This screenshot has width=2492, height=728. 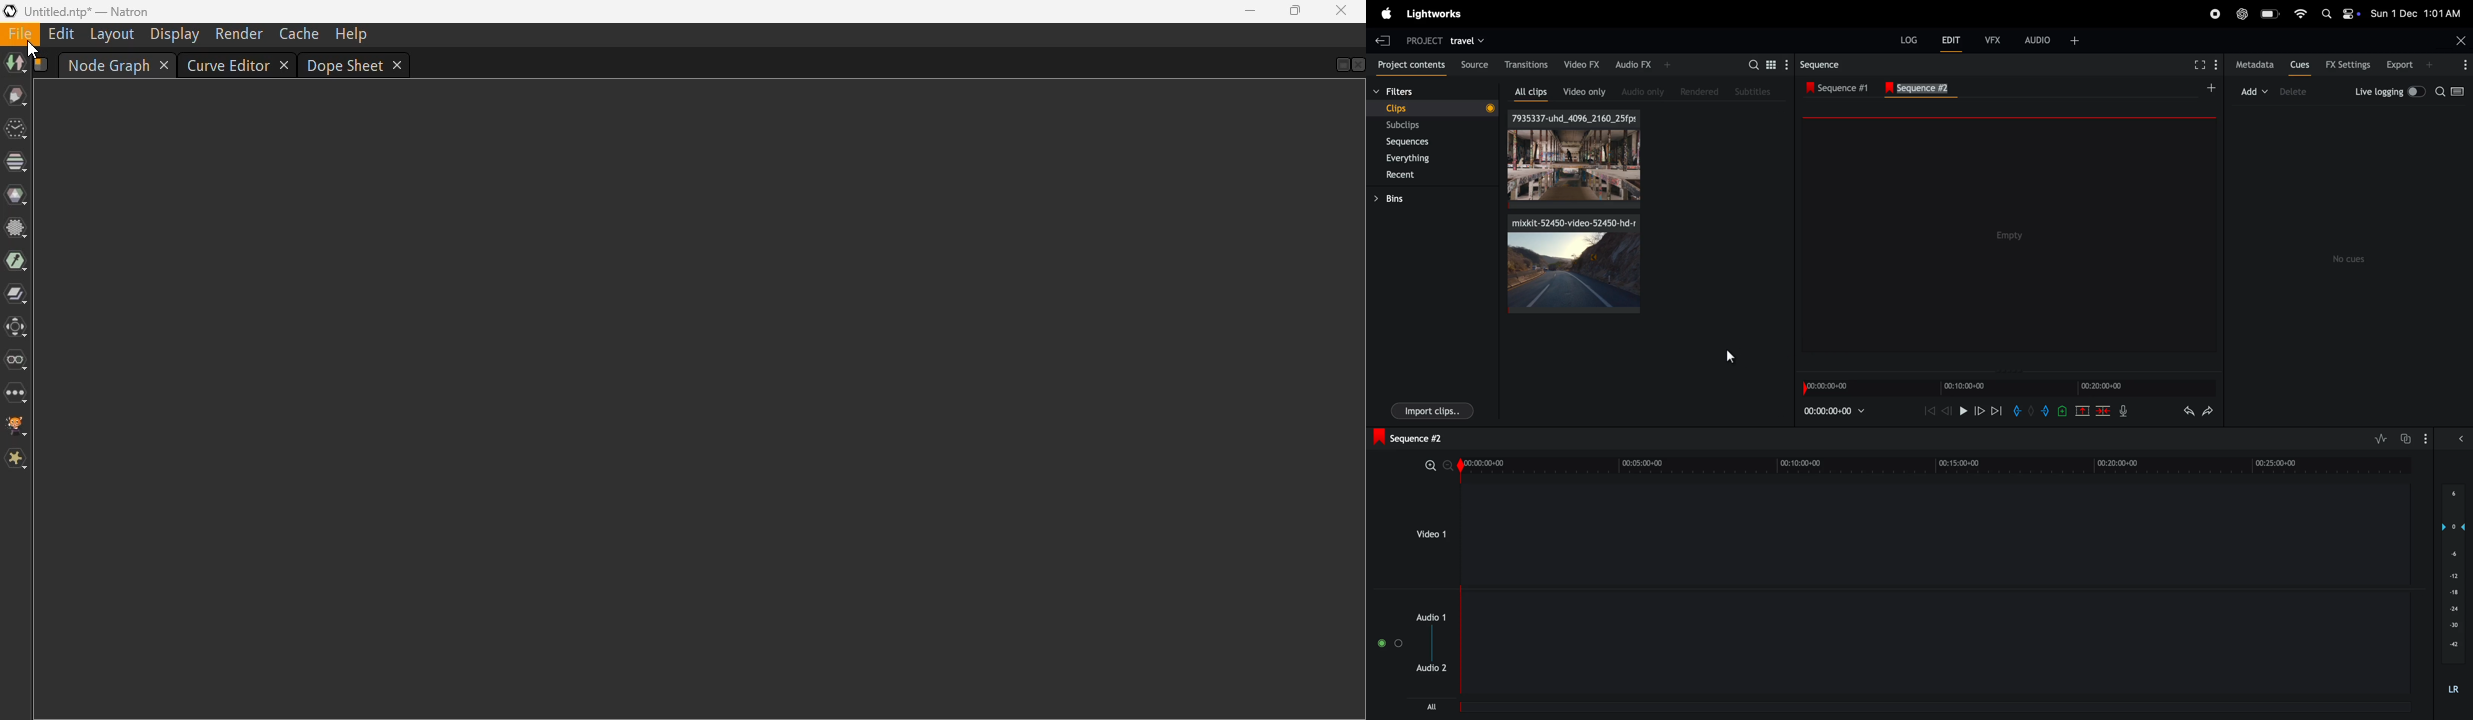 What do you see at coordinates (2390, 92) in the screenshot?
I see `live logging` at bounding box center [2390, 92].